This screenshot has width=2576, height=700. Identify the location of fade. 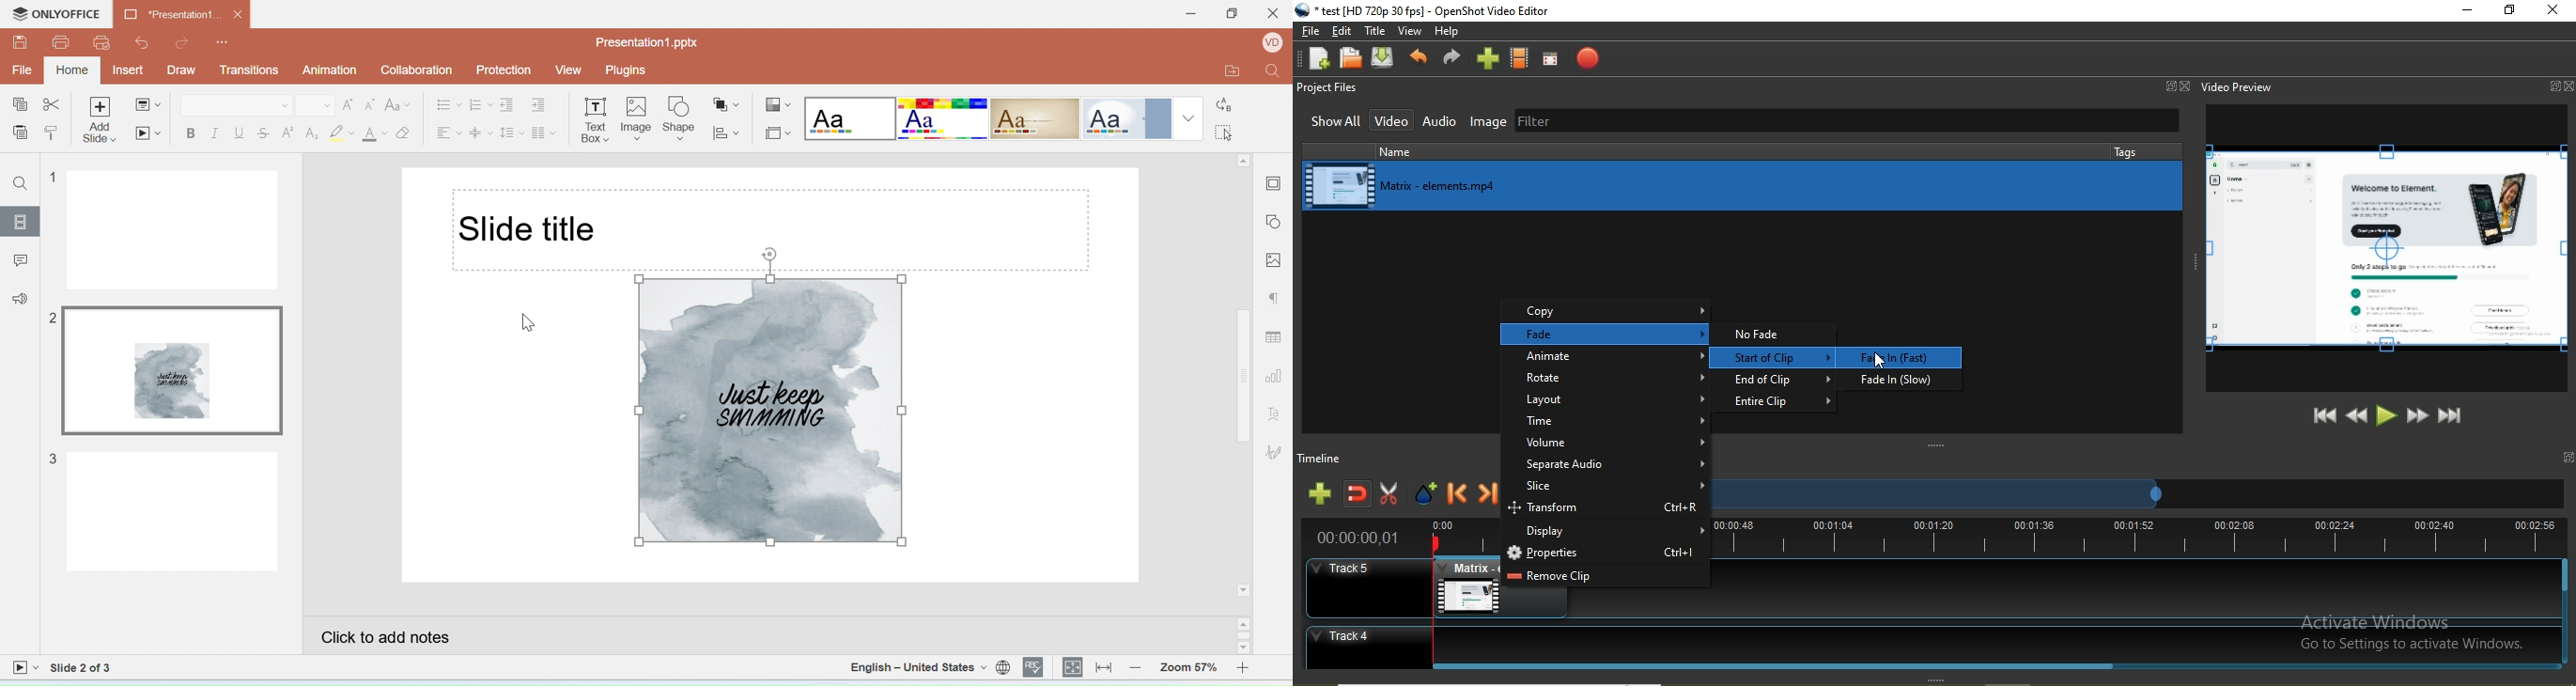
(1607, 335).